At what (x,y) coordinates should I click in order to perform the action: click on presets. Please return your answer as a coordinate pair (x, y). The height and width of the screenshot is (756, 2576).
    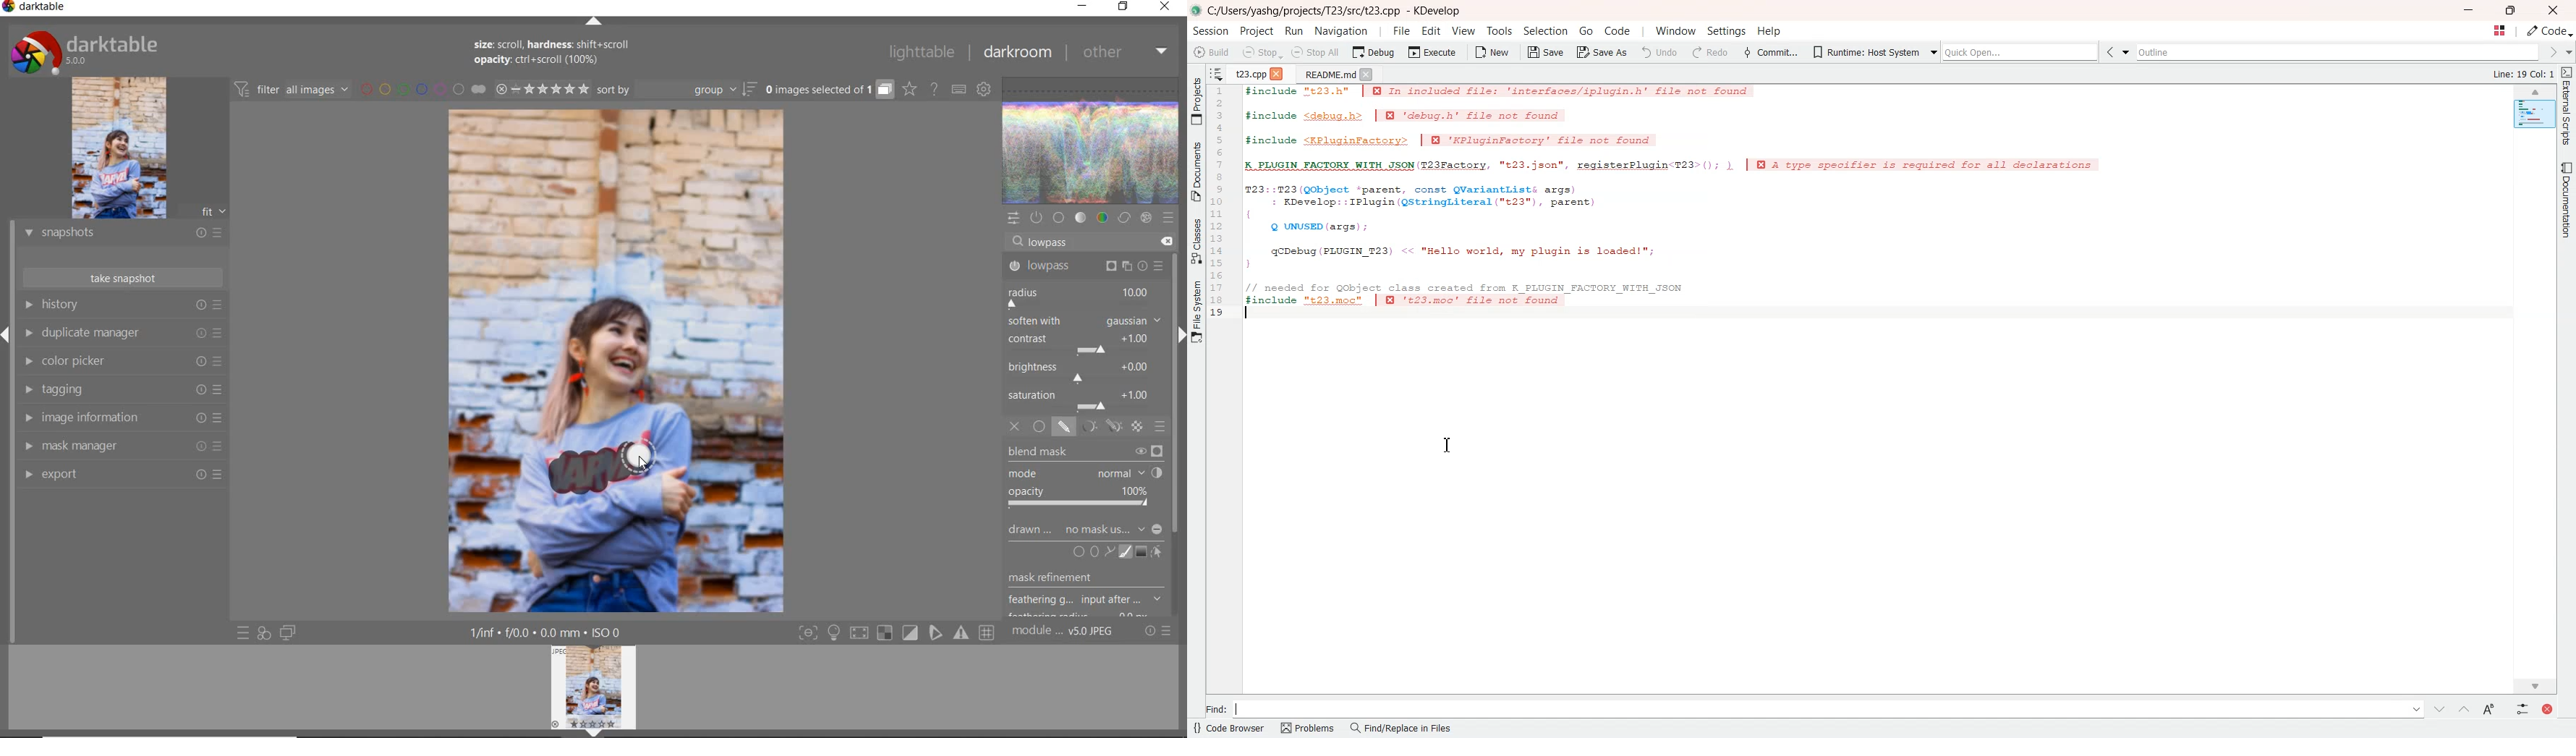
    Looking at the image, I should click on (1168, 218).